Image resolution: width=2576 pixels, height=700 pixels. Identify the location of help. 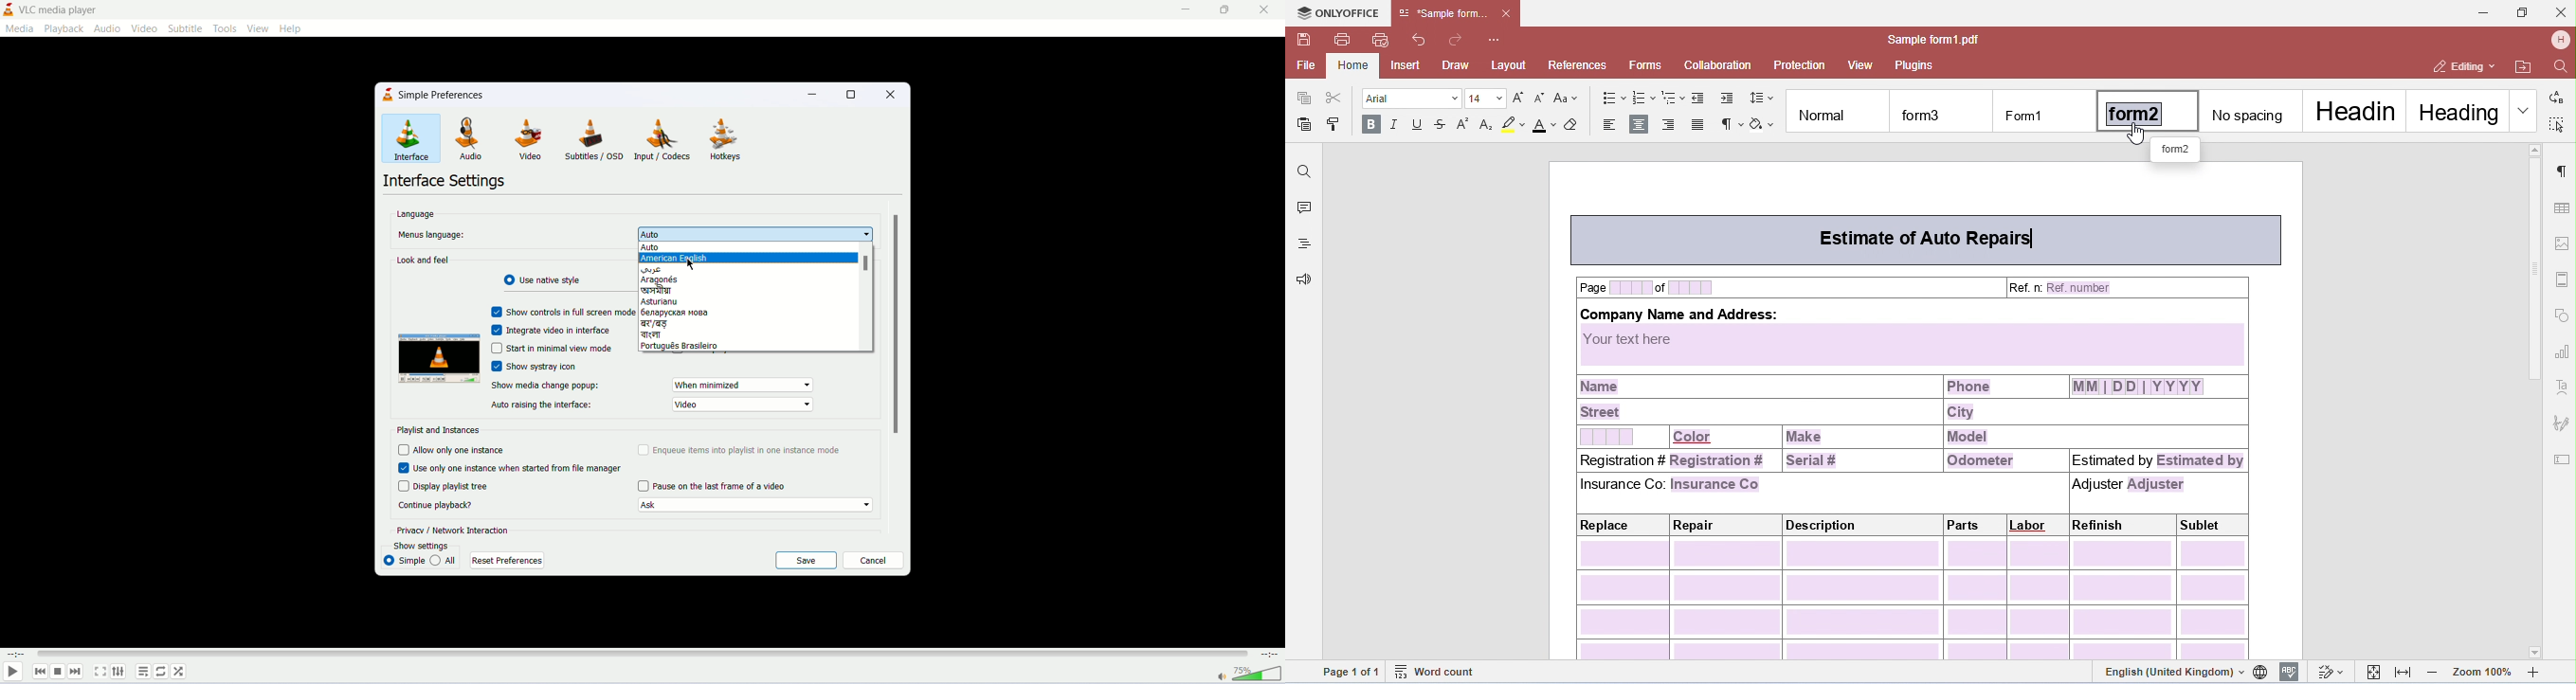
(293, 29).